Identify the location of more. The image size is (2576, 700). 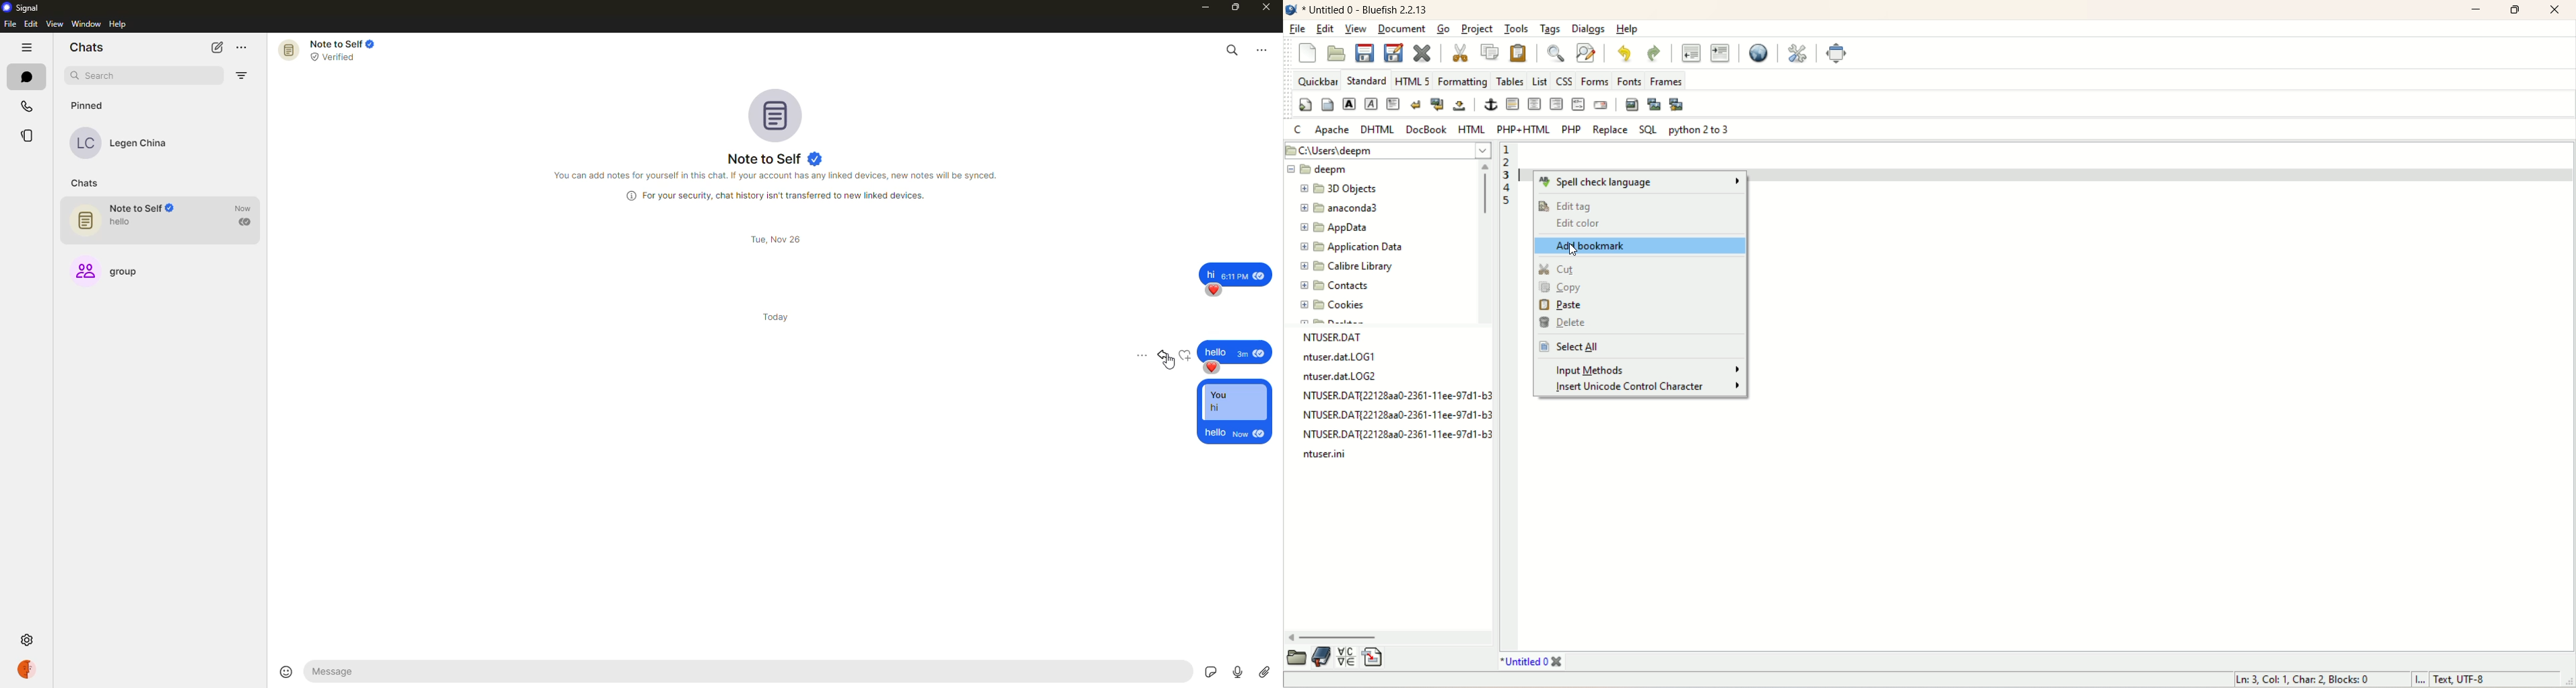
(1145, 358).